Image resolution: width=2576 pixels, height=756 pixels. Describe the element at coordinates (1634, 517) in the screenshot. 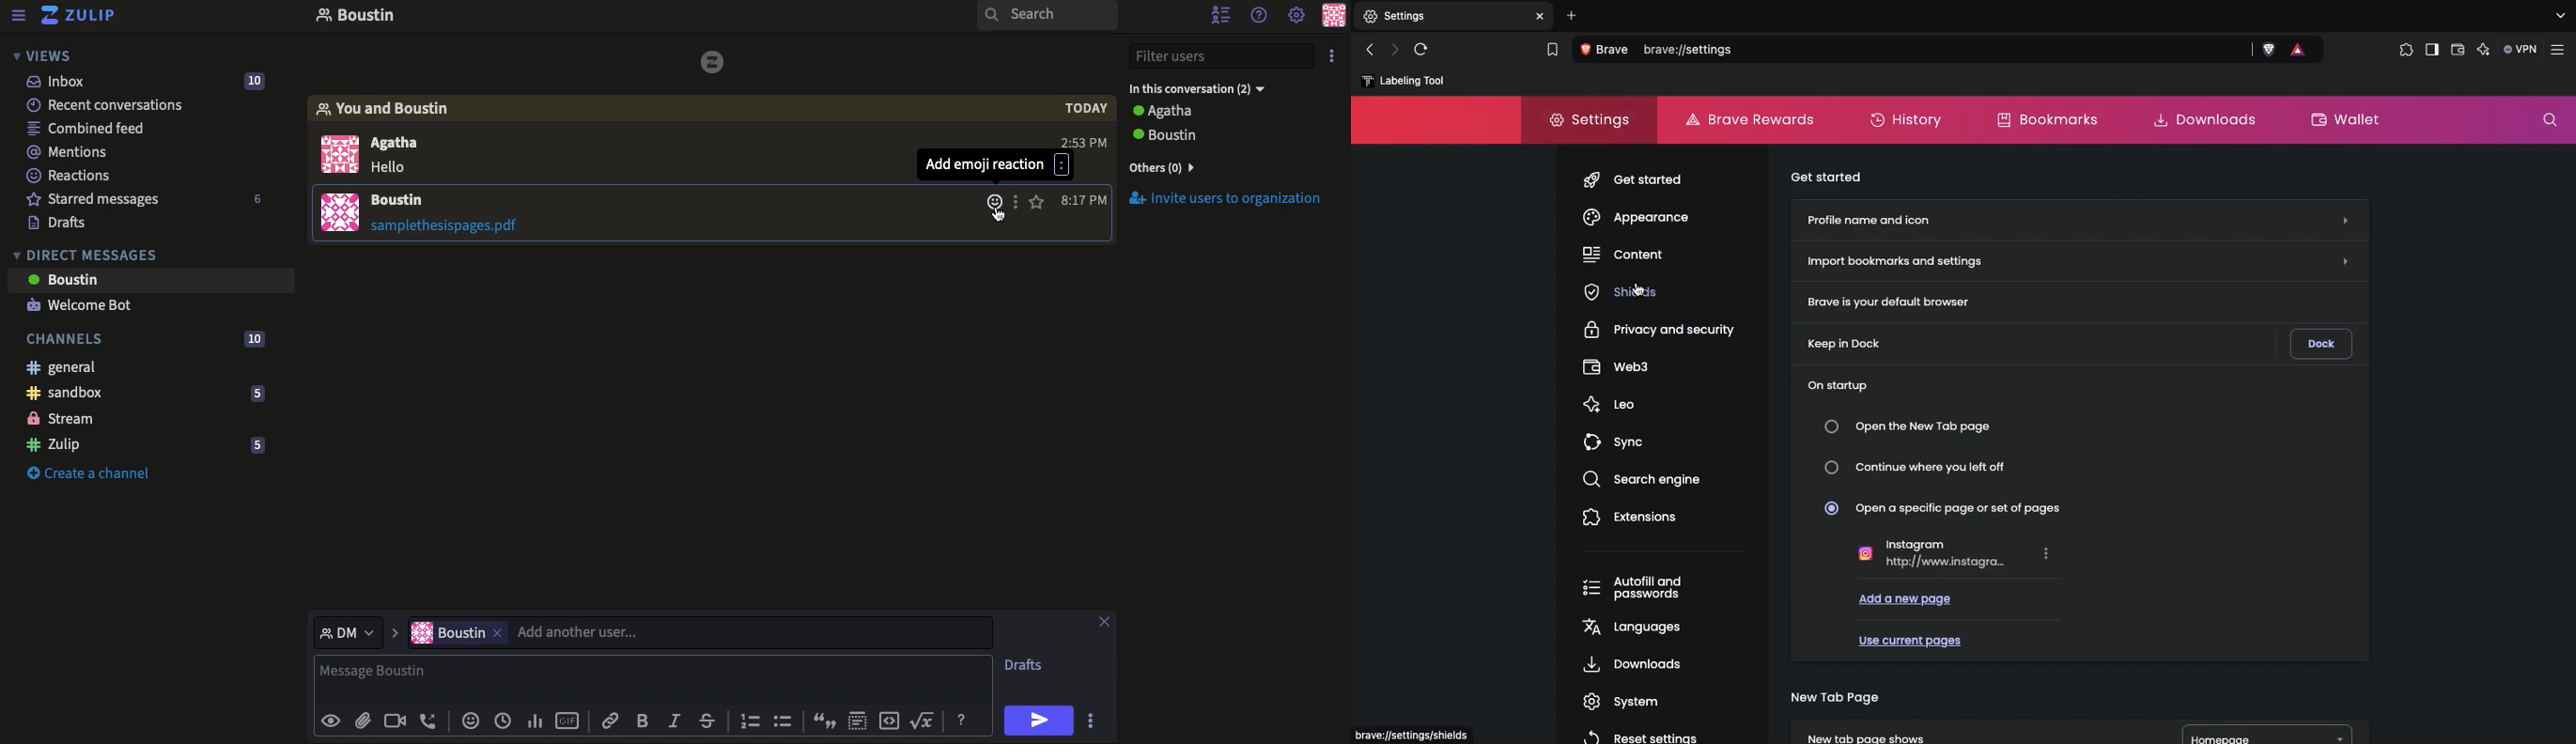

I see `Extensions` at that location.